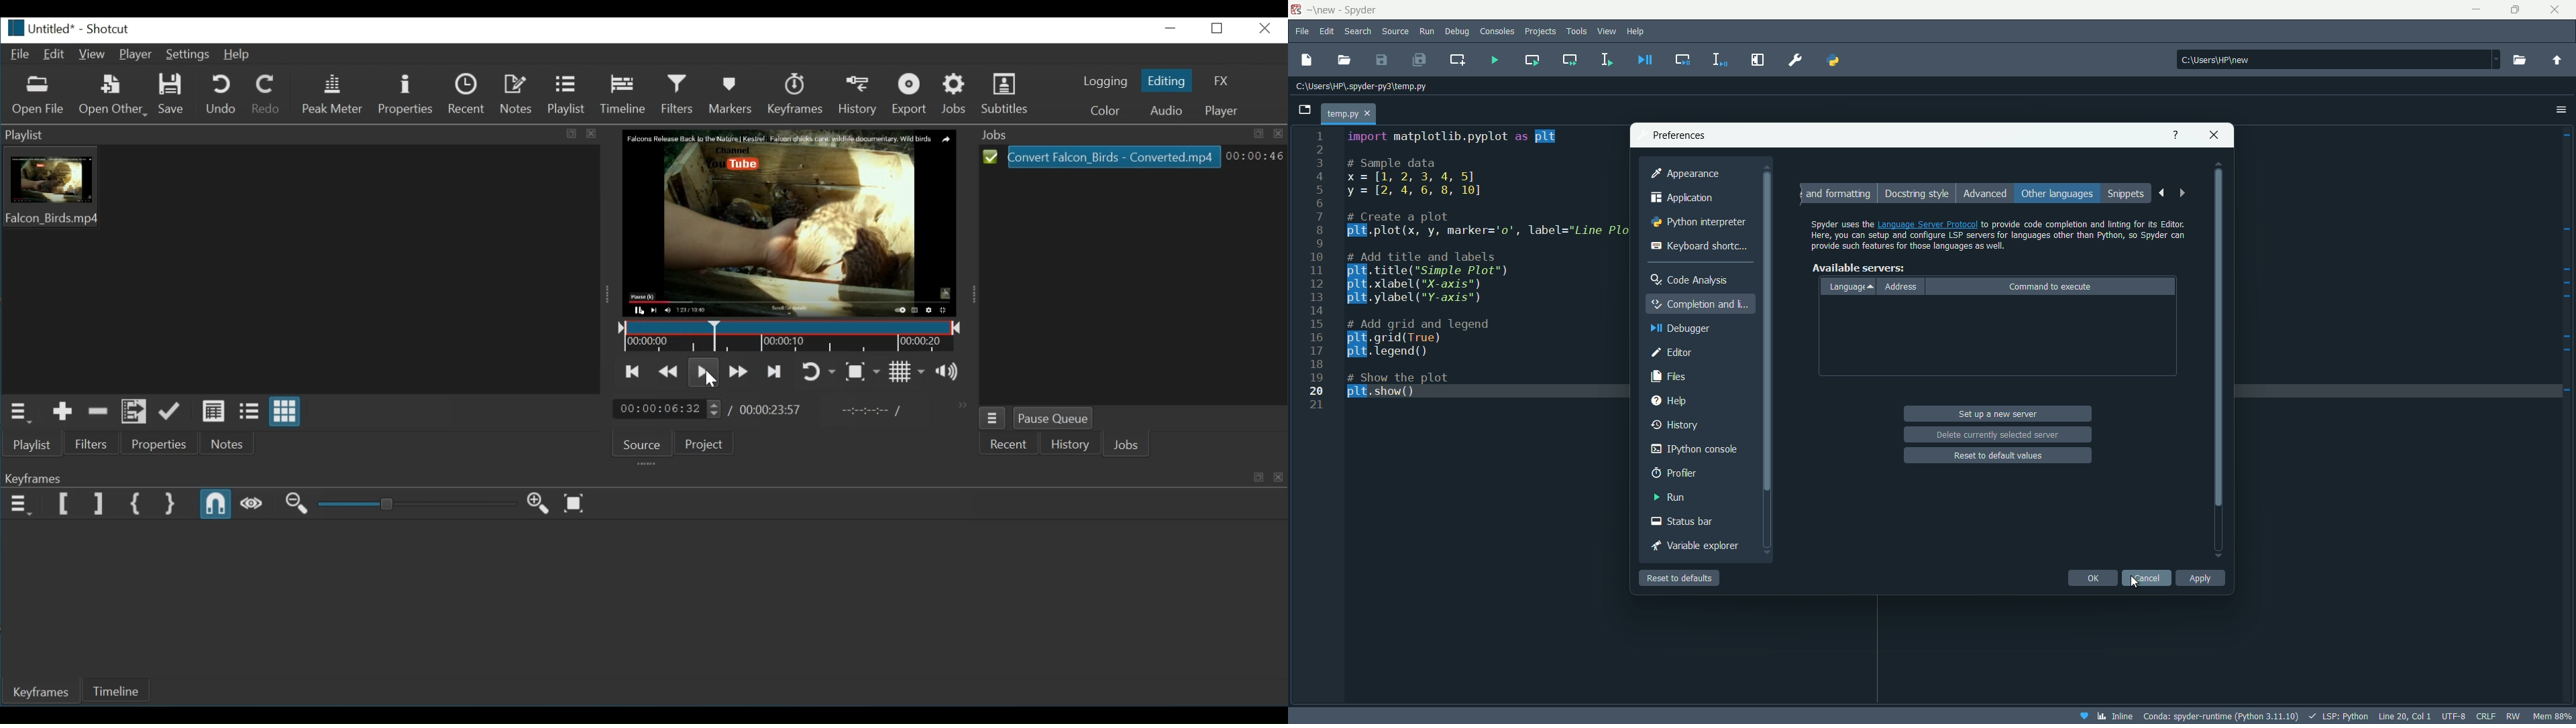  Describe the element at coordinates (2555, 716) in the screenshot. I see `memory usage` at that location.